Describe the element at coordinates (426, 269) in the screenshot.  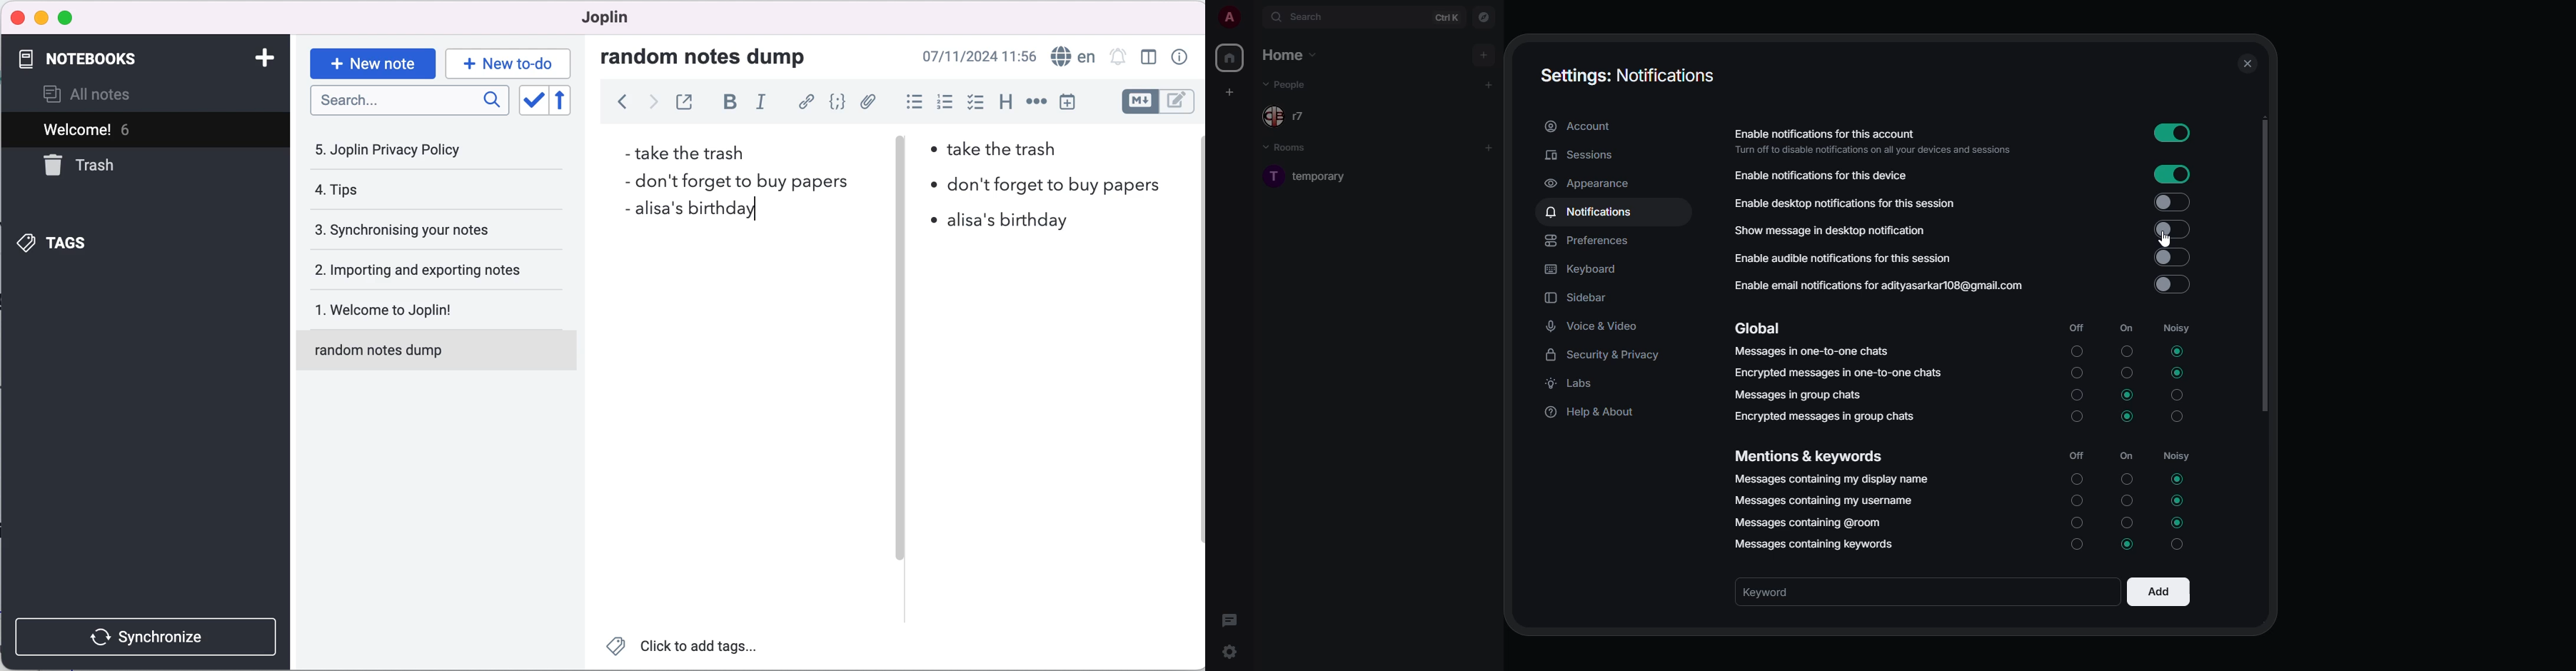
I see `importing and exporting notes` at that location.